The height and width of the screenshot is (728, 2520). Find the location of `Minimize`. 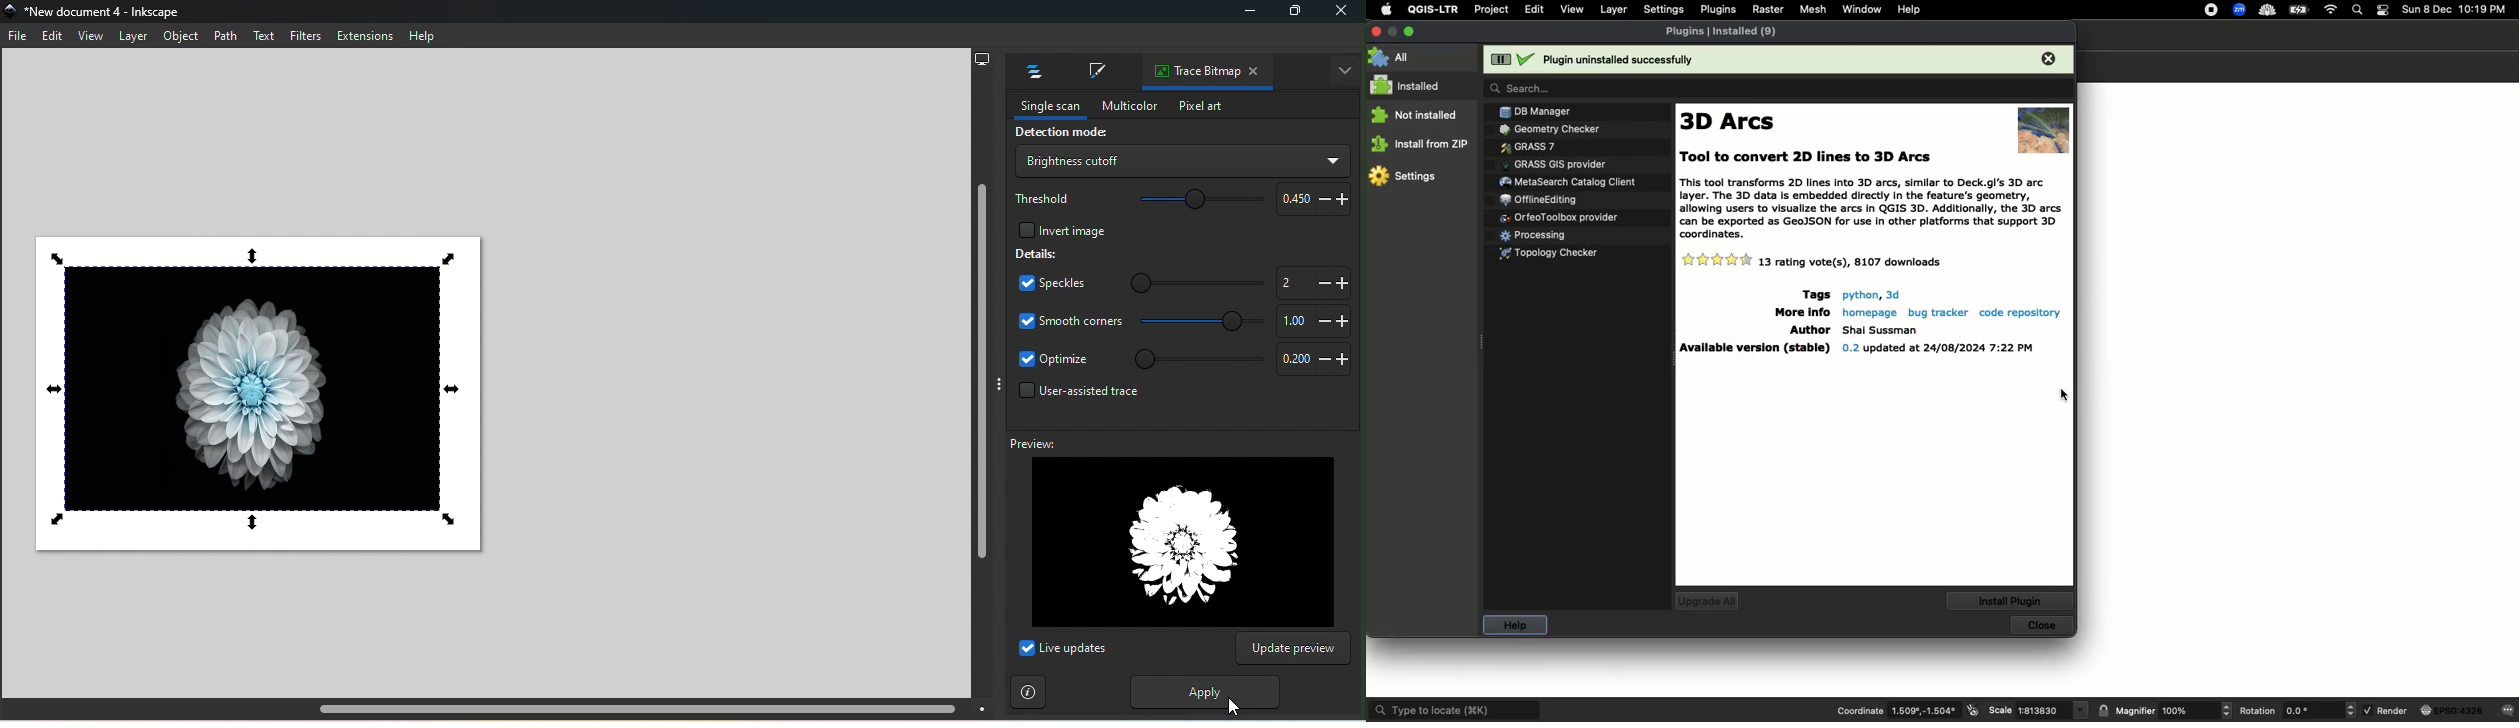

Minimize is located at coordinates (1246, 14).